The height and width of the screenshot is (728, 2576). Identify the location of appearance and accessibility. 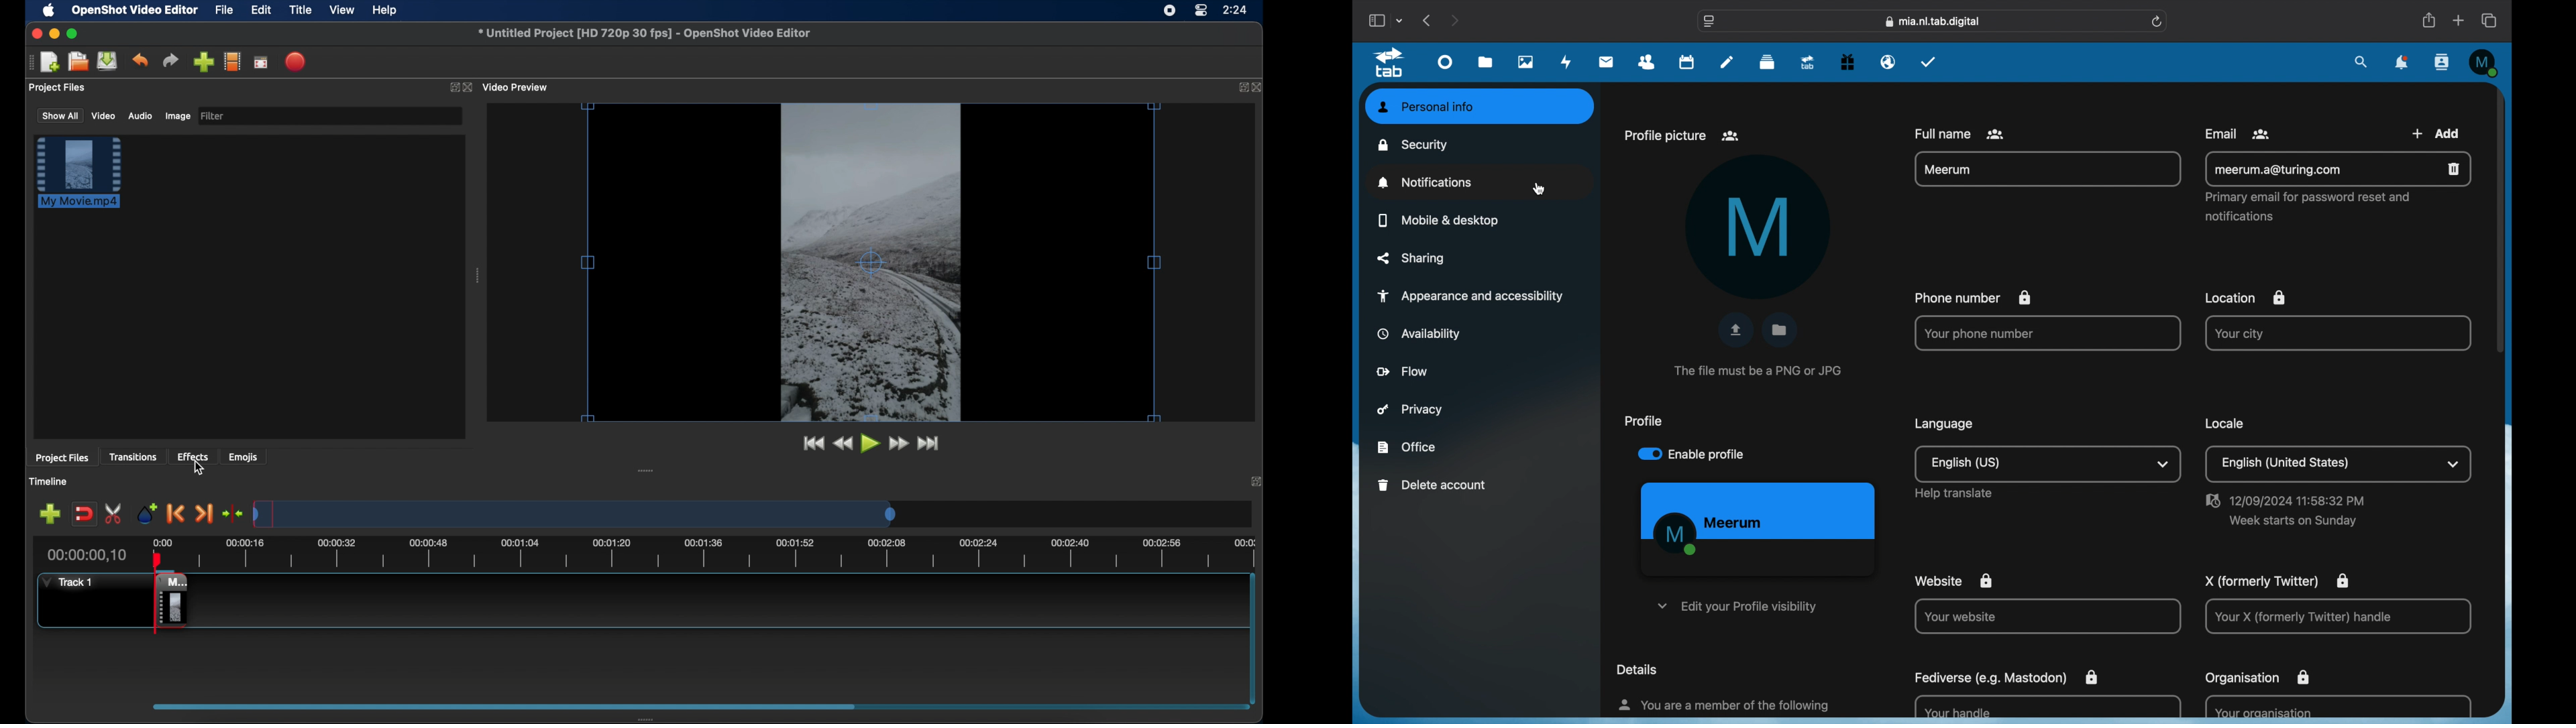
(1470, 296).